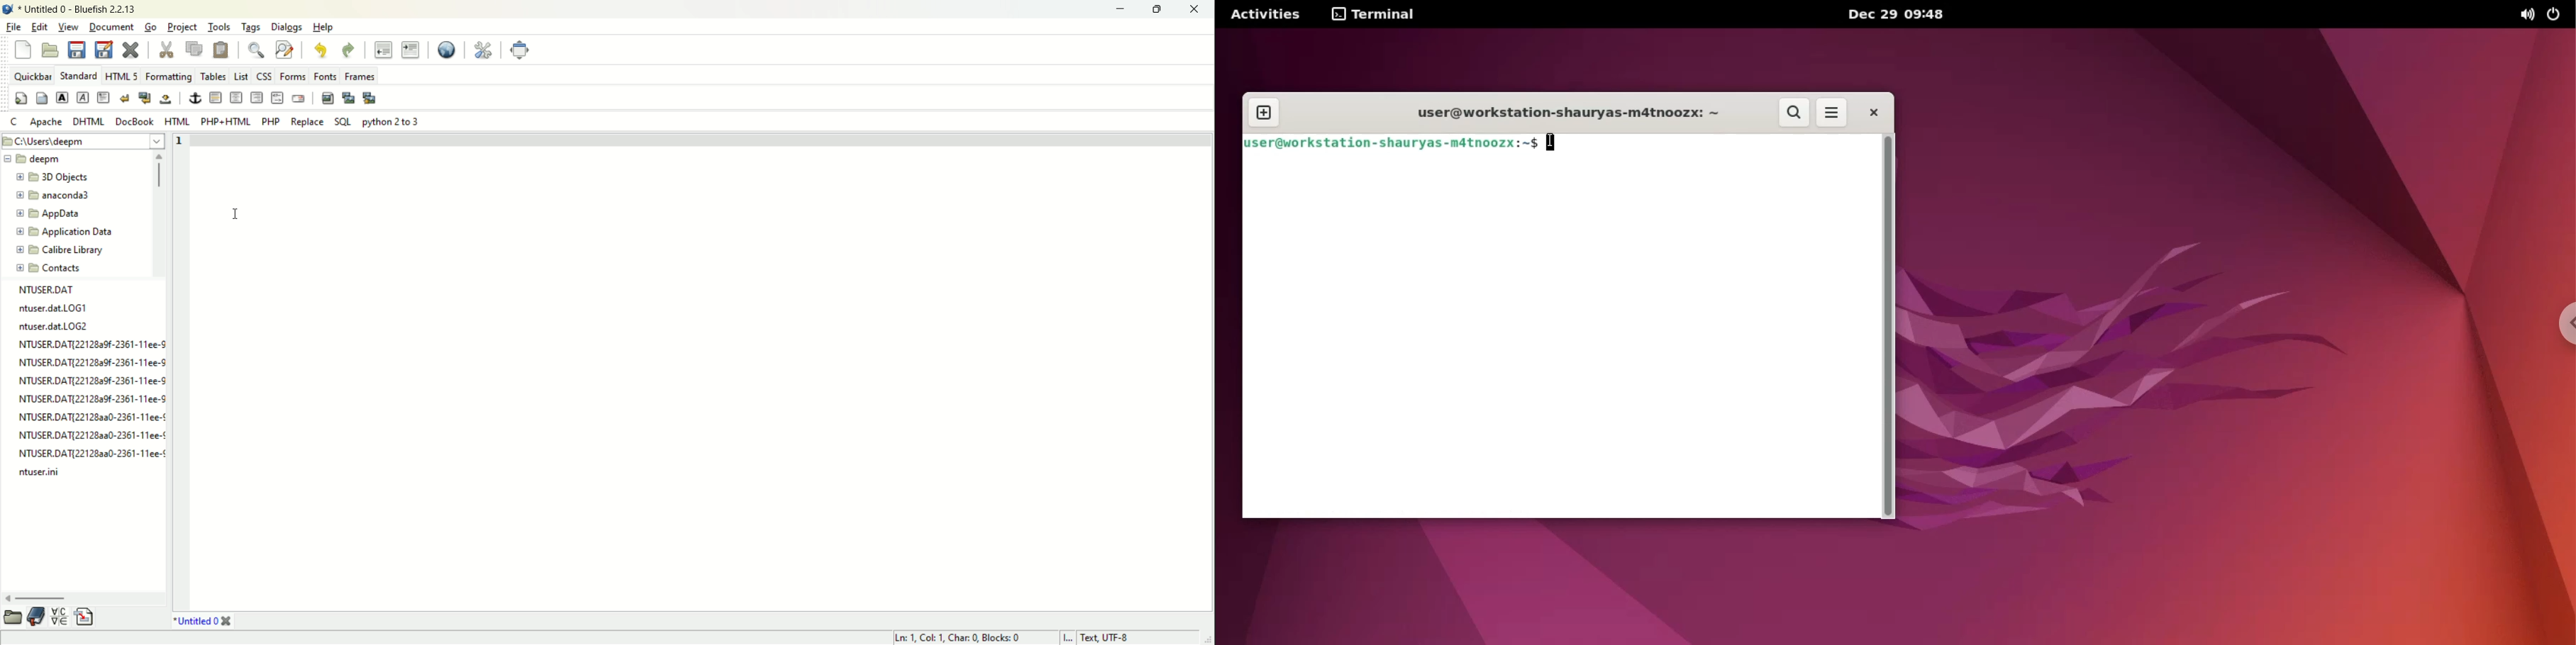  Describe the element at coordinates (263, 76) in the screenshot. I see `css` at that location.